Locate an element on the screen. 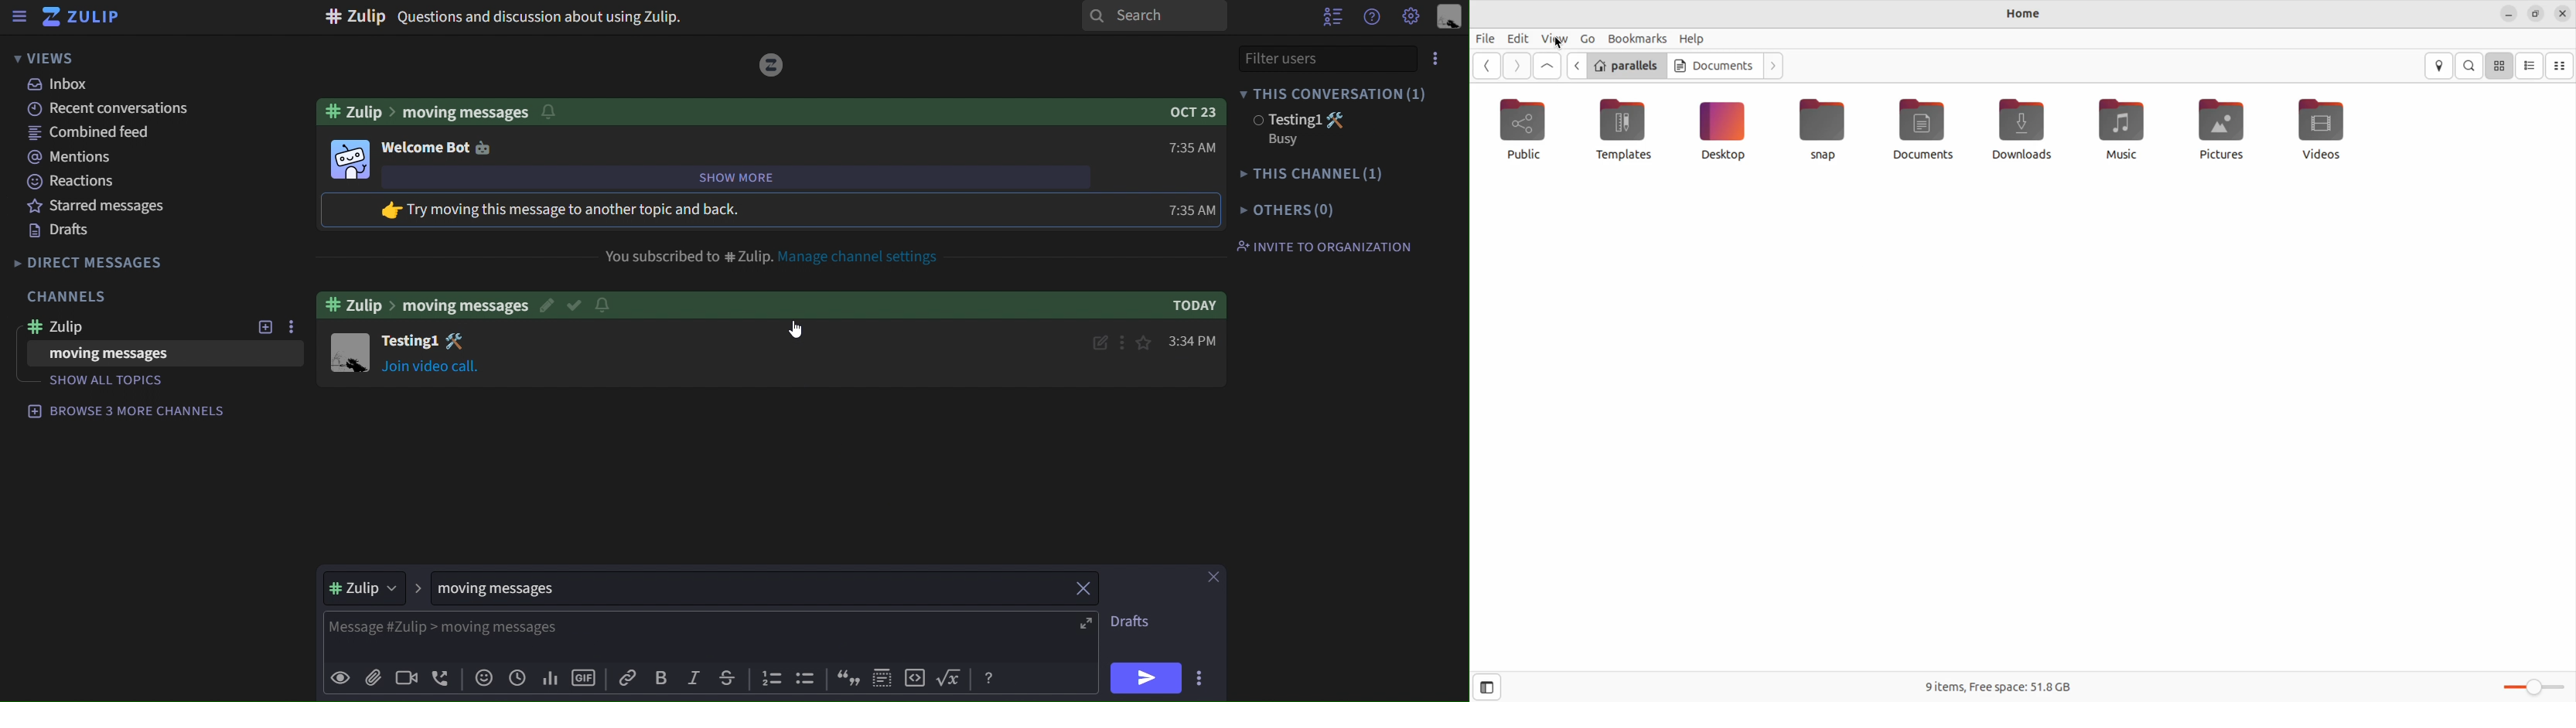 The width and height of the screenshot is (2576, 728). mark as resolved  is located at coordinates (577, 302).